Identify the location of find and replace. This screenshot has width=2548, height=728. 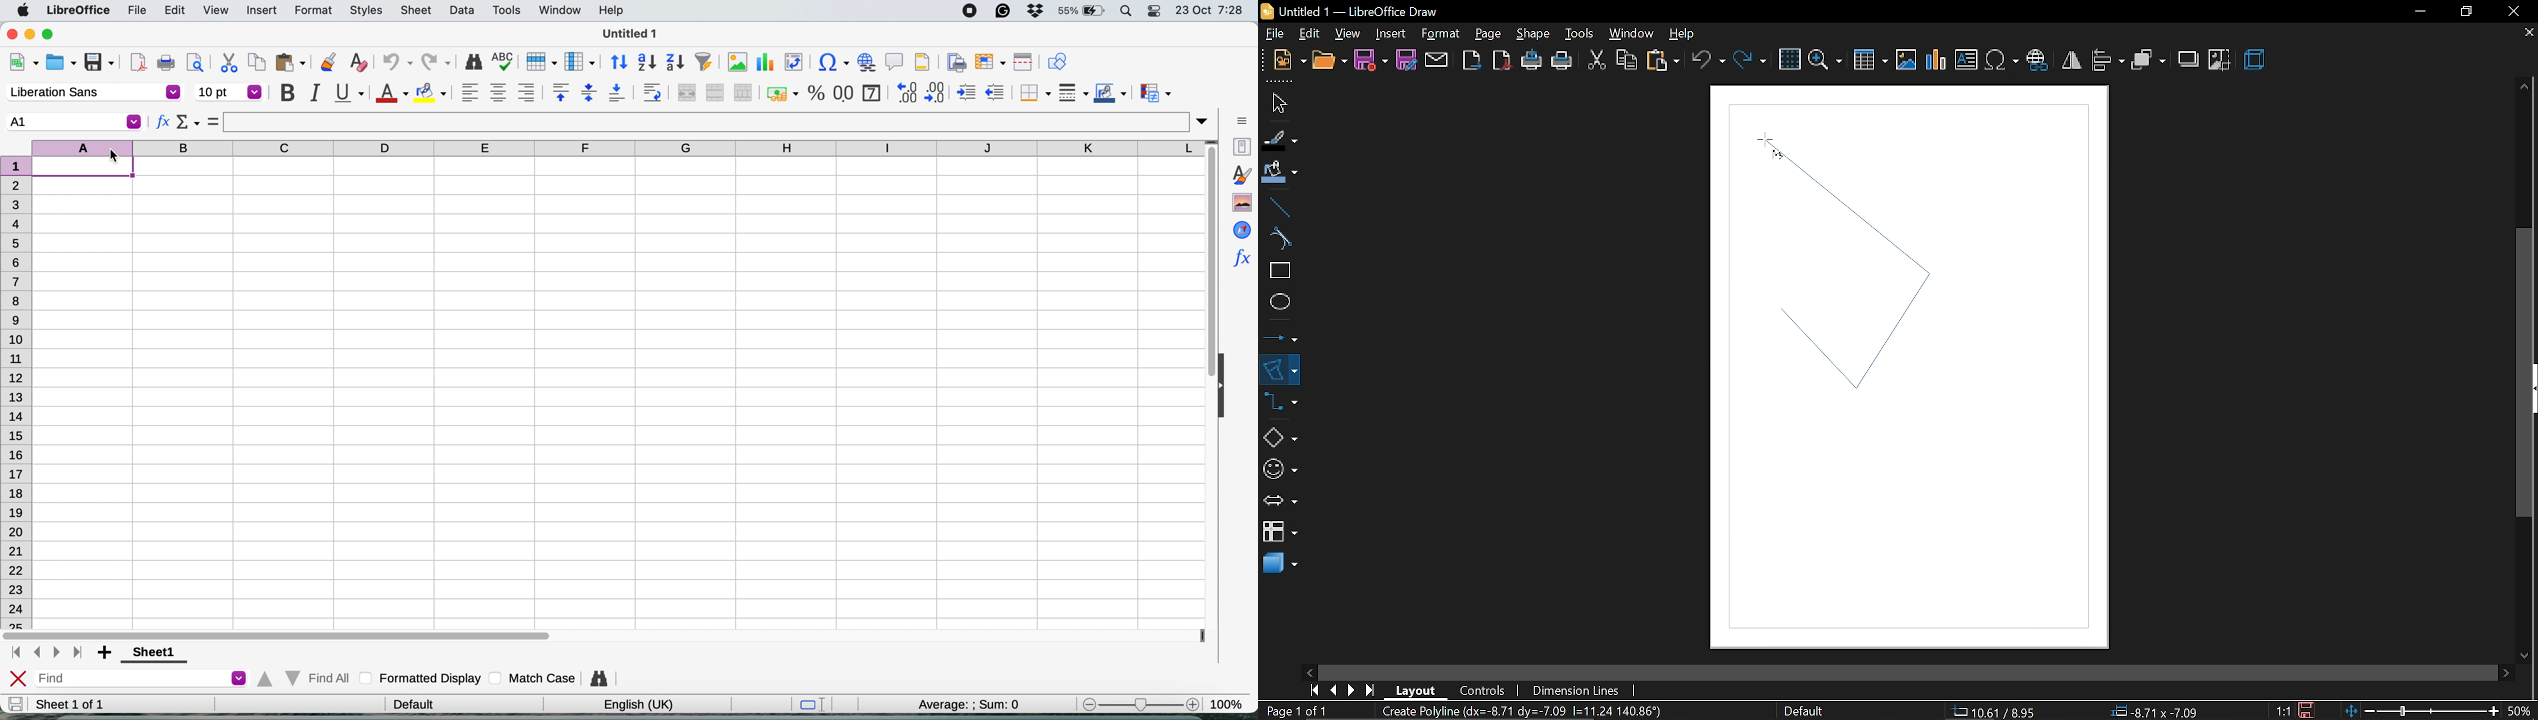
(470, 61).